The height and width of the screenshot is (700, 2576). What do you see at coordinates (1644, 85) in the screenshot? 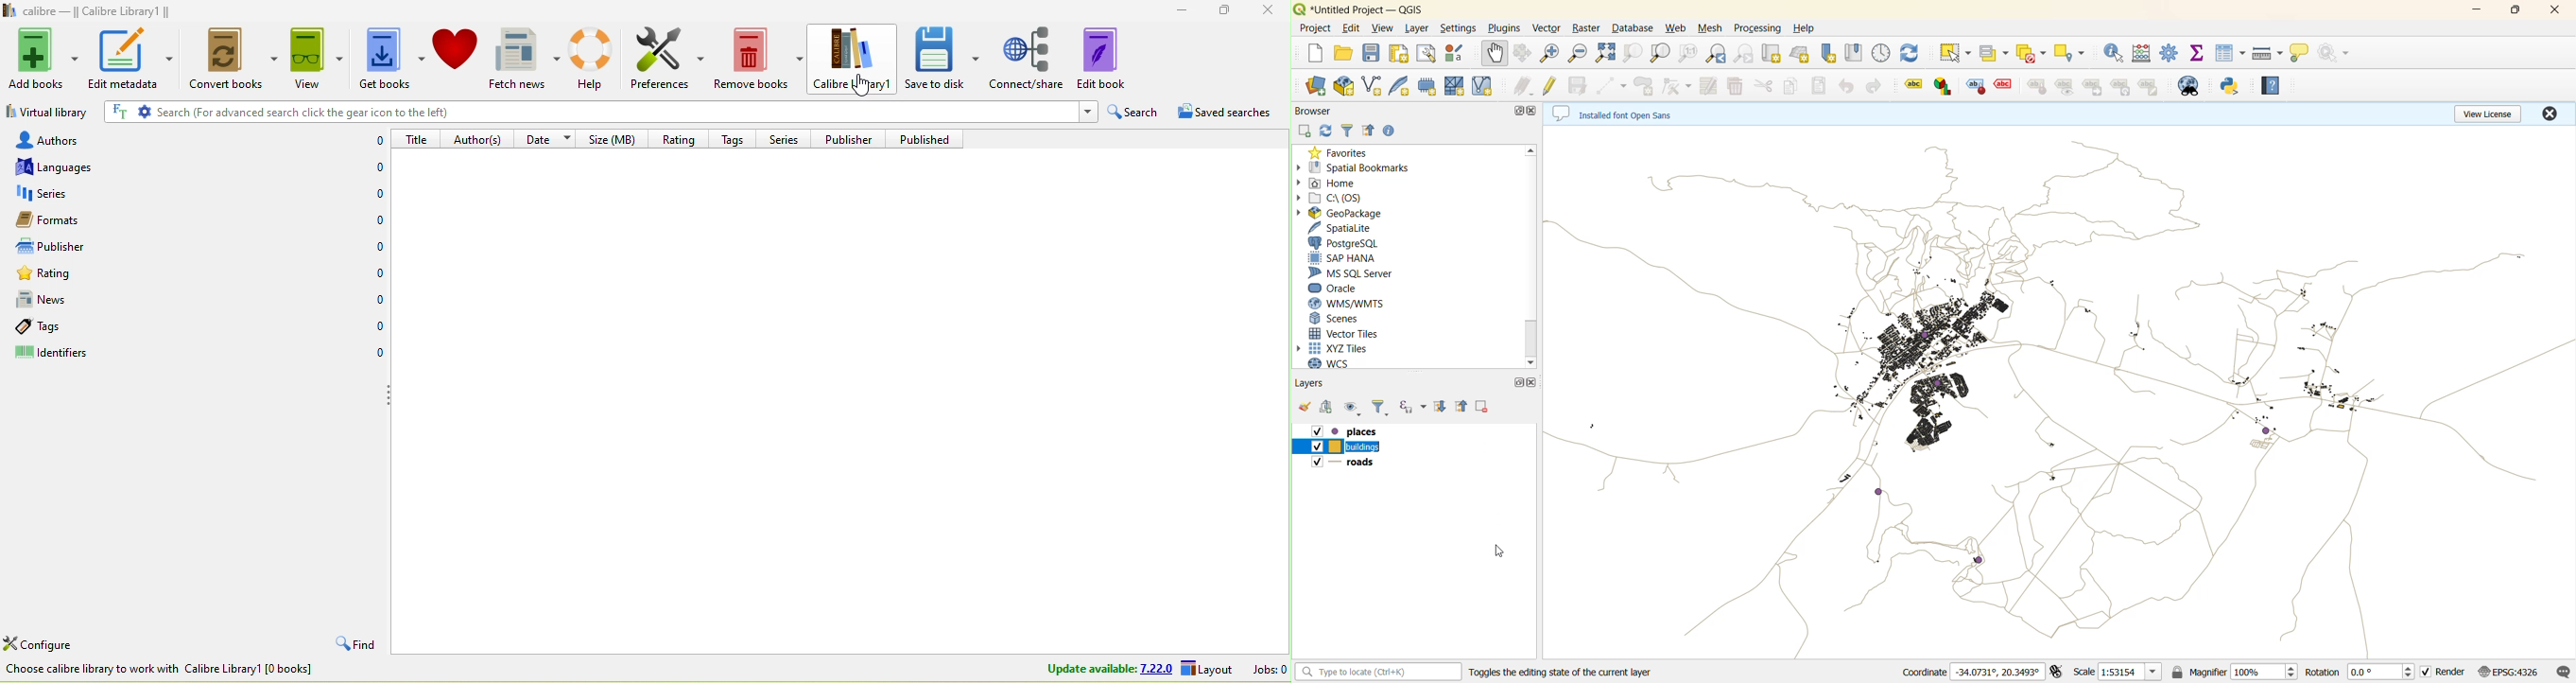
I see `add polygon` at bounding box center [1644, 85].